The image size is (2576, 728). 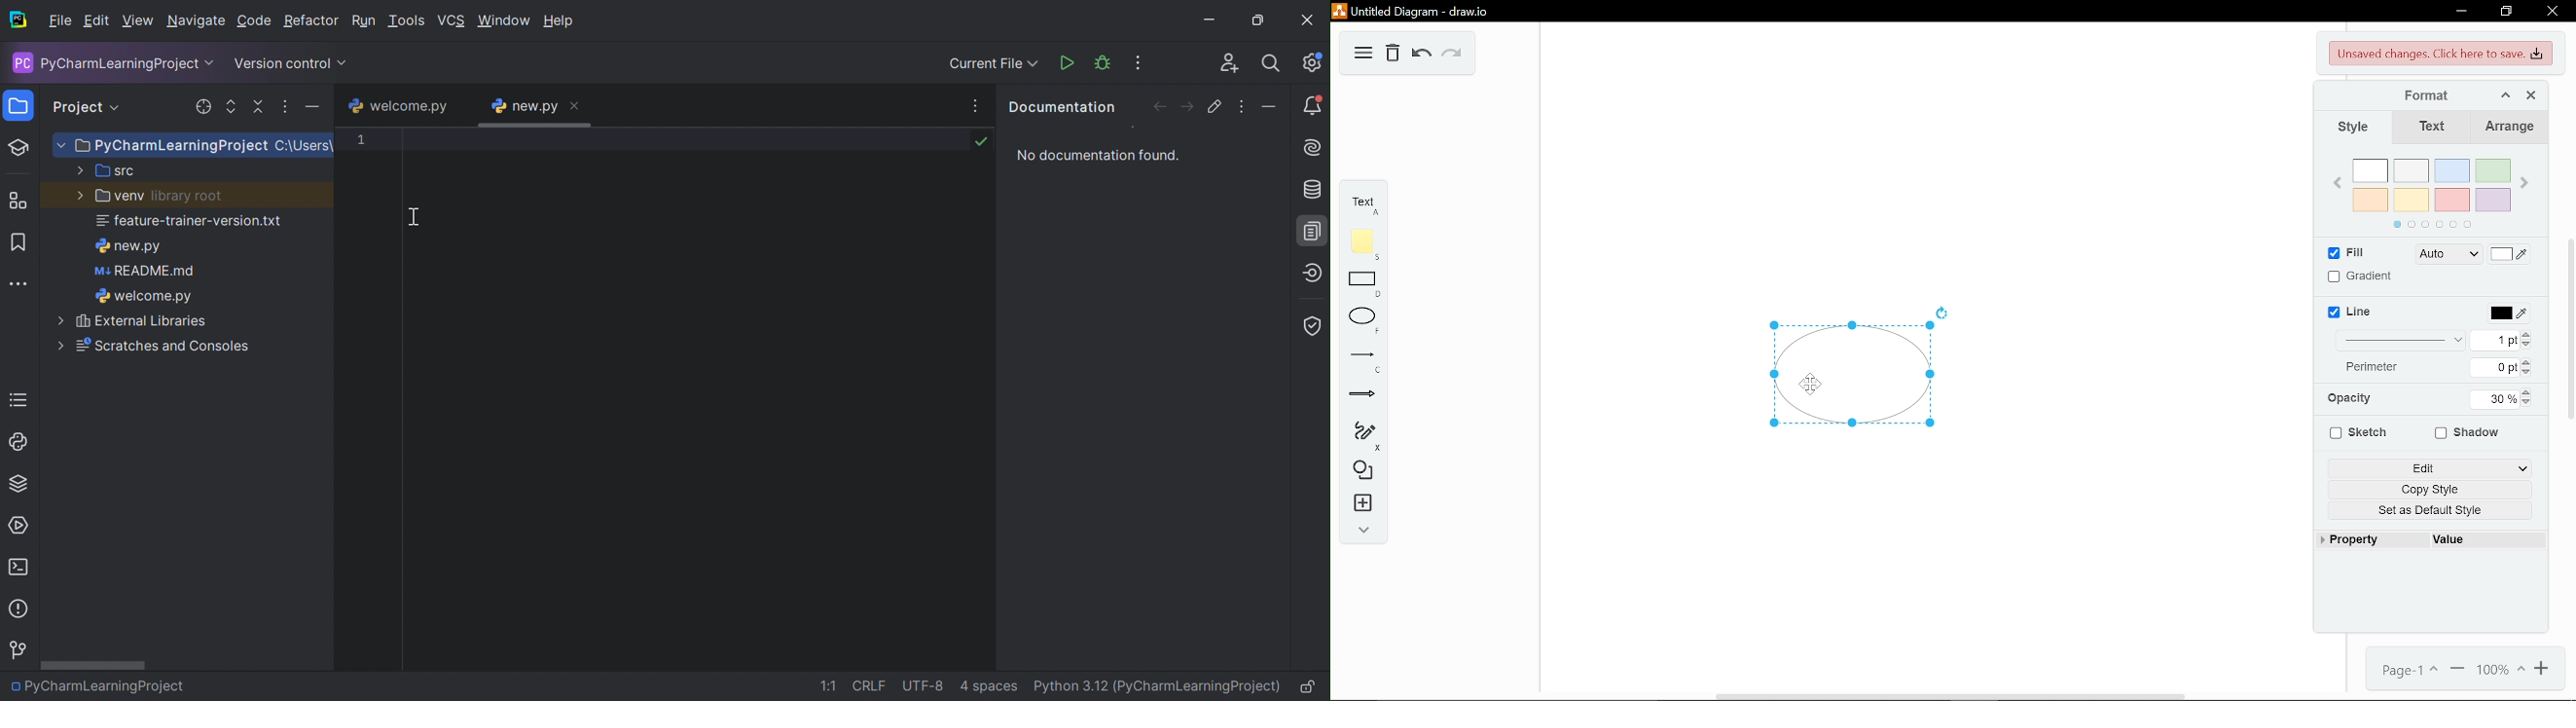 What do you see at coordinates (2527, 345) in the screenshot?
I see `Decrease thicness` at bounding box center [2527, 345].